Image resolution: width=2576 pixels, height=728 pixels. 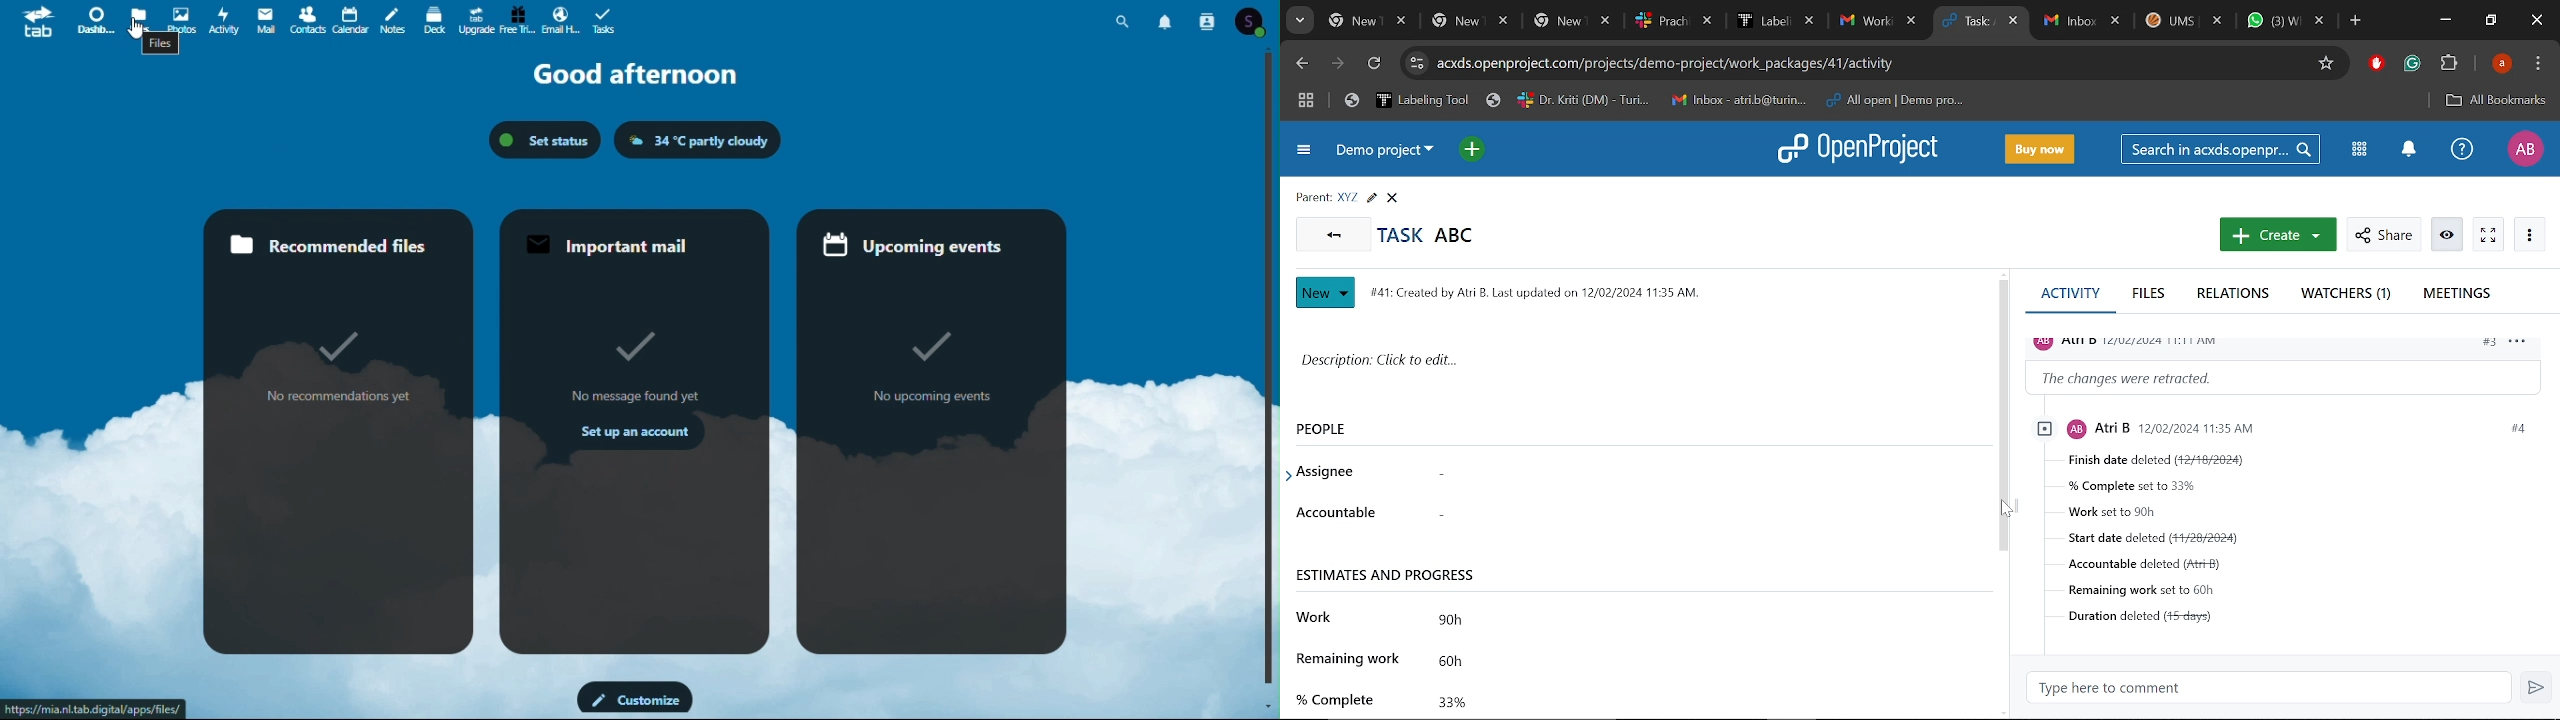 What do you see at coordinates (478, 20) in the screenshot?
I see `Upgrade` at bounding box center [478, 20].